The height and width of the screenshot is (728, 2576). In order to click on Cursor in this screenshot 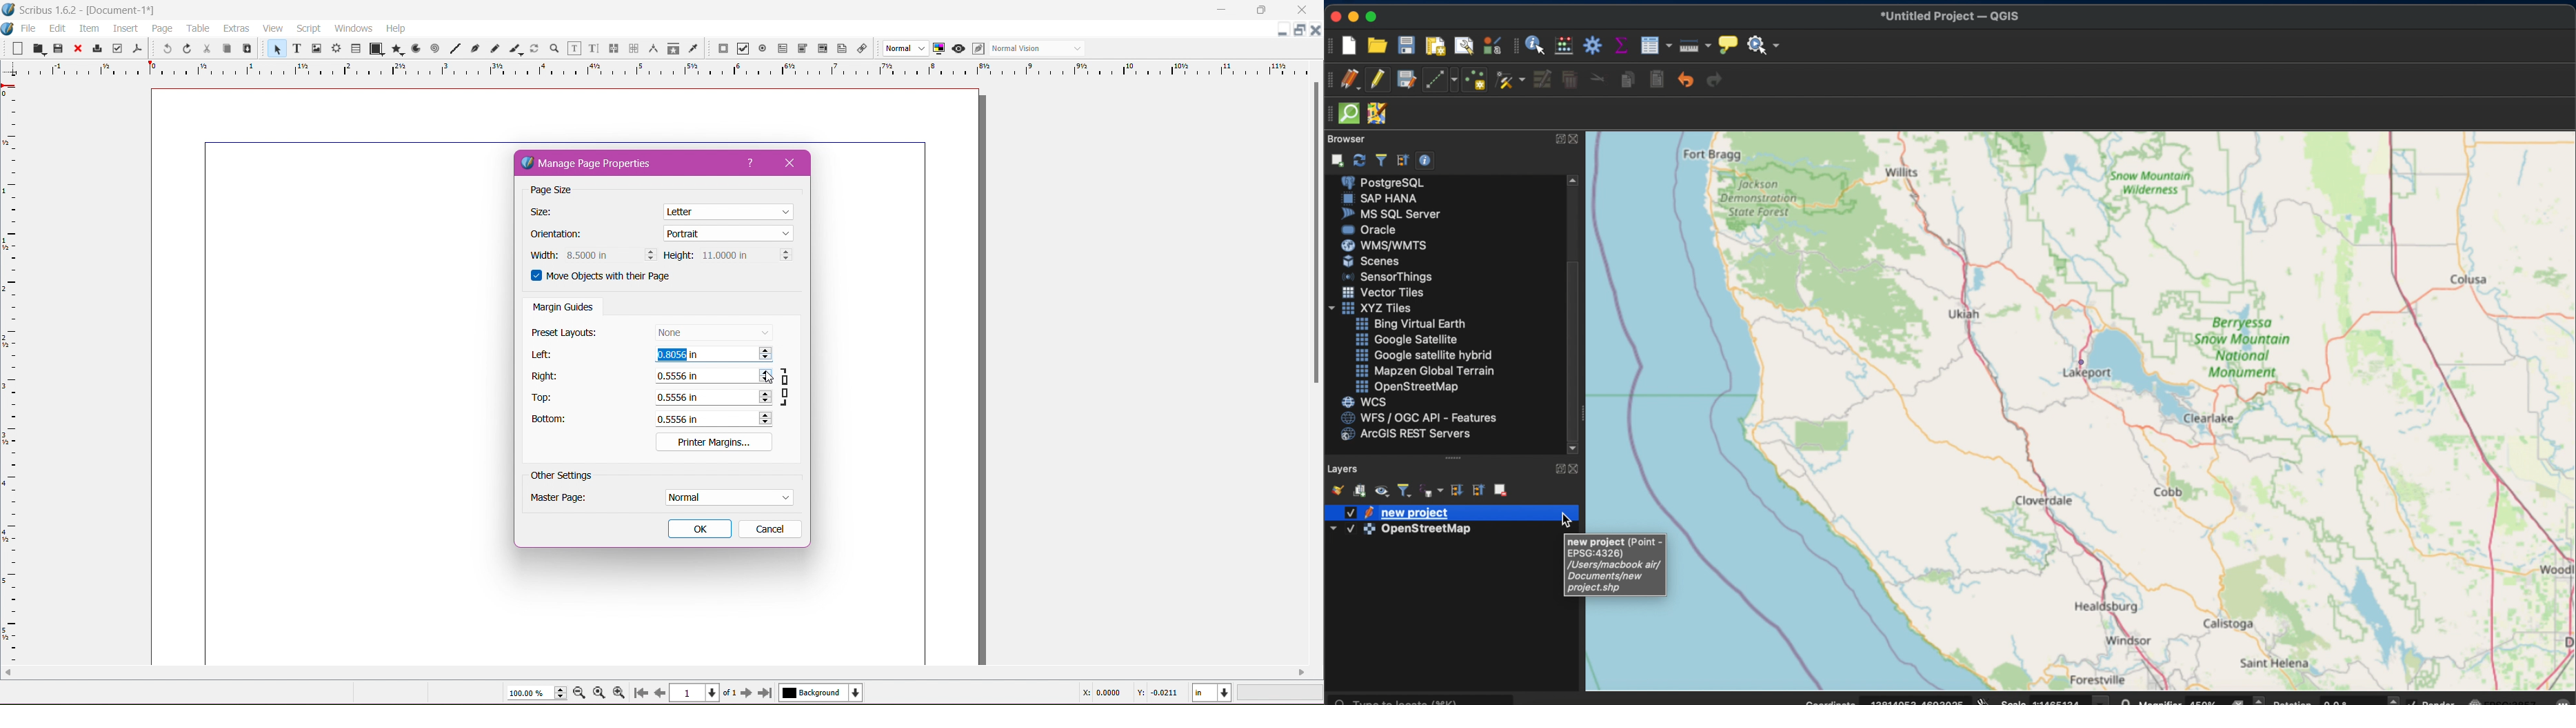, I will do `click(771, 380)`.